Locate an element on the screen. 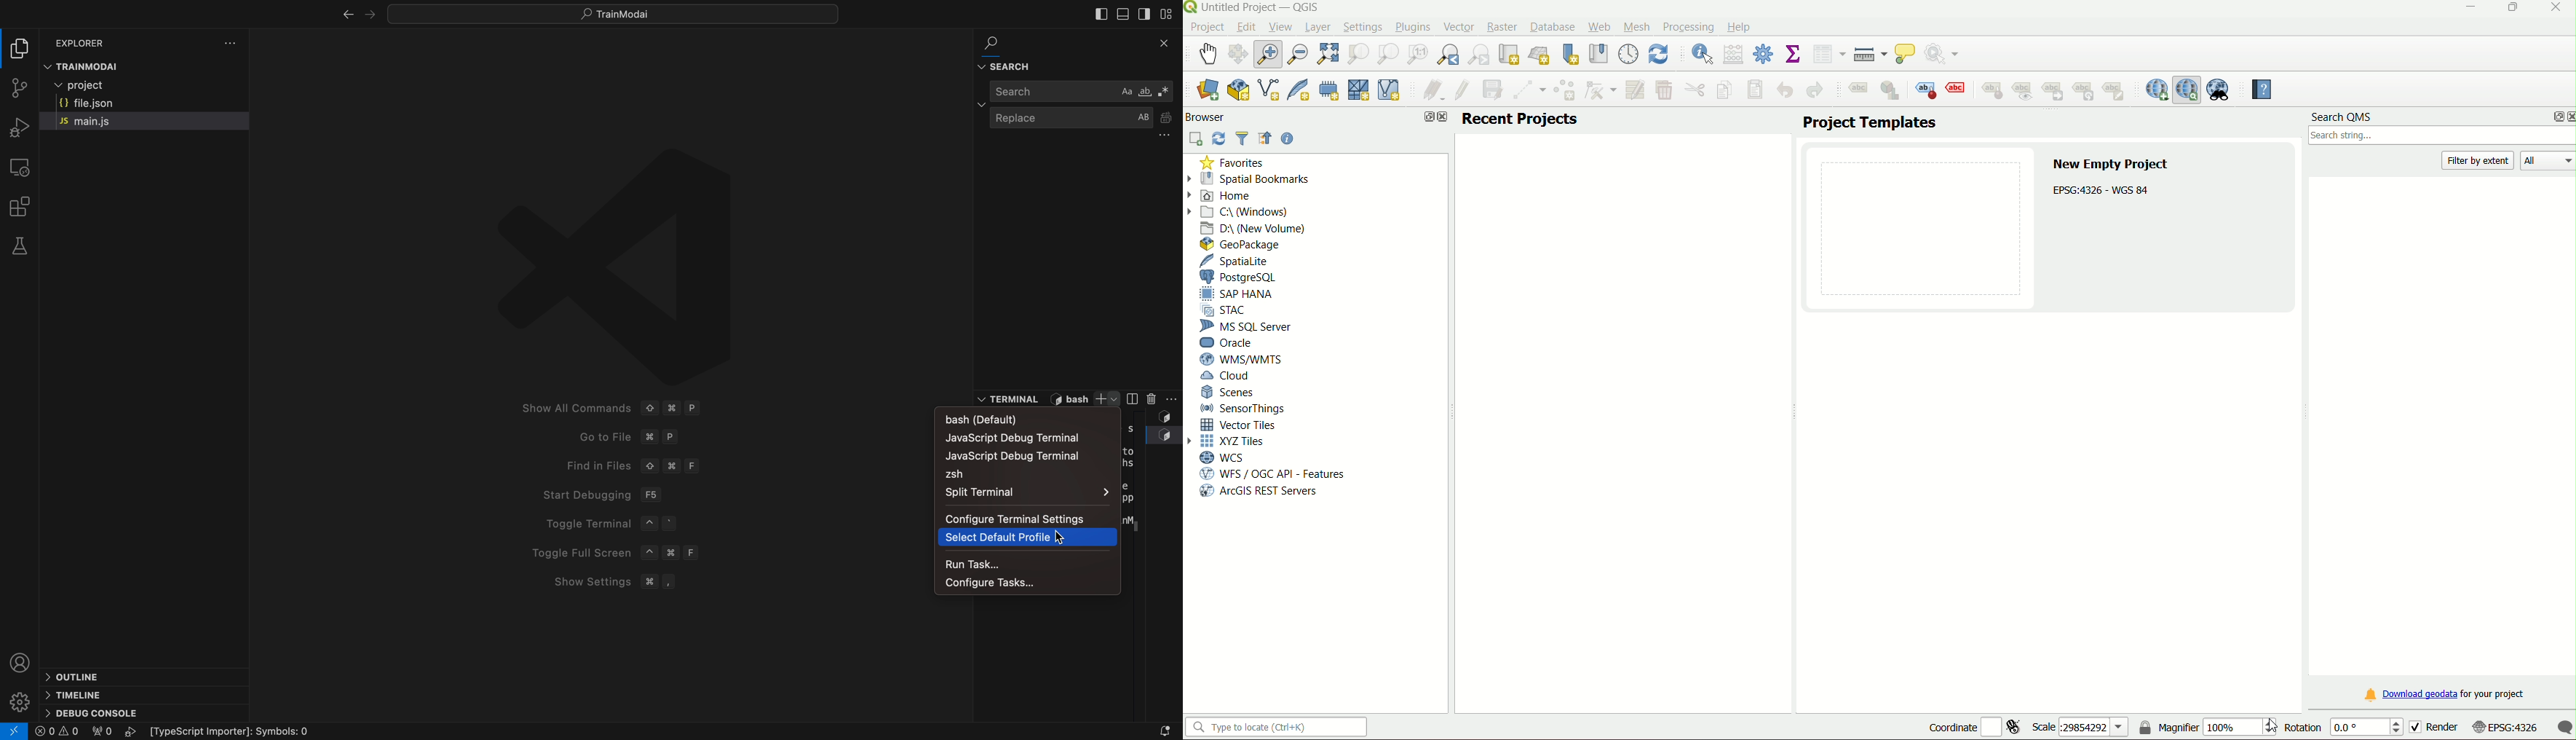 Image resolution: width=2576 pixels, height=756 pixels. notification is located at coordinates (1149, 731).